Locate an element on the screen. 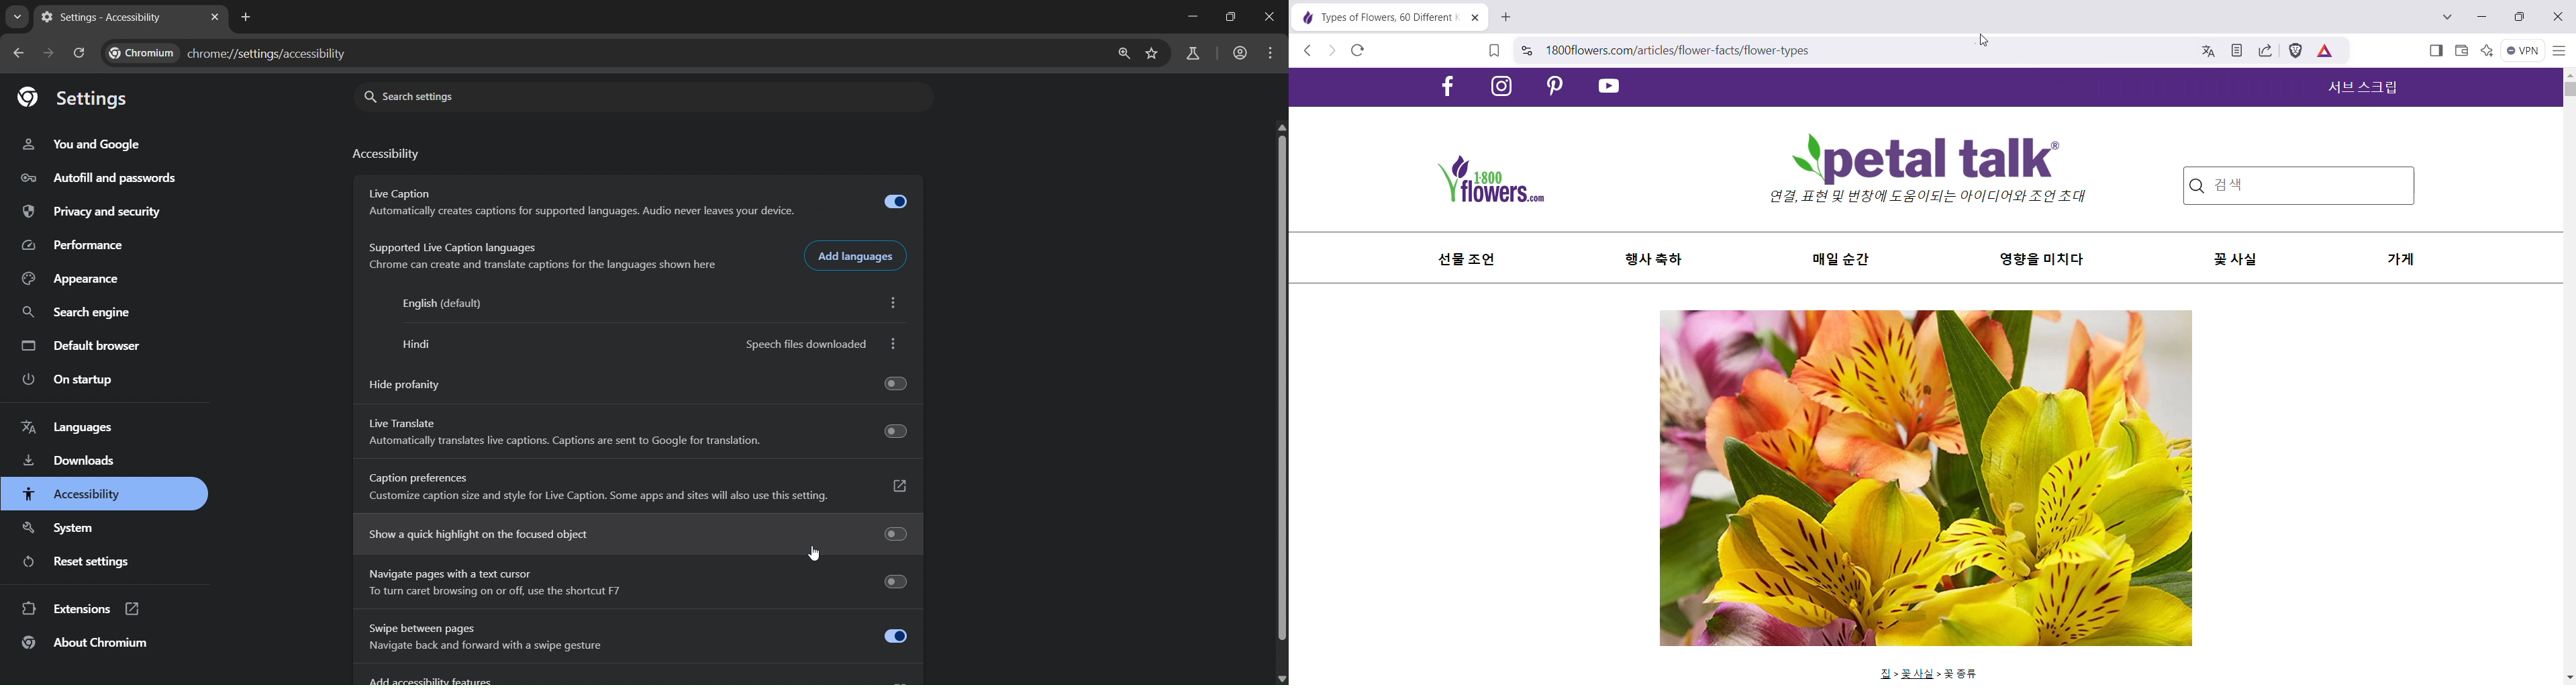 This screenshot has width=2576, height=700. settings is located at coordinates (81, 98).